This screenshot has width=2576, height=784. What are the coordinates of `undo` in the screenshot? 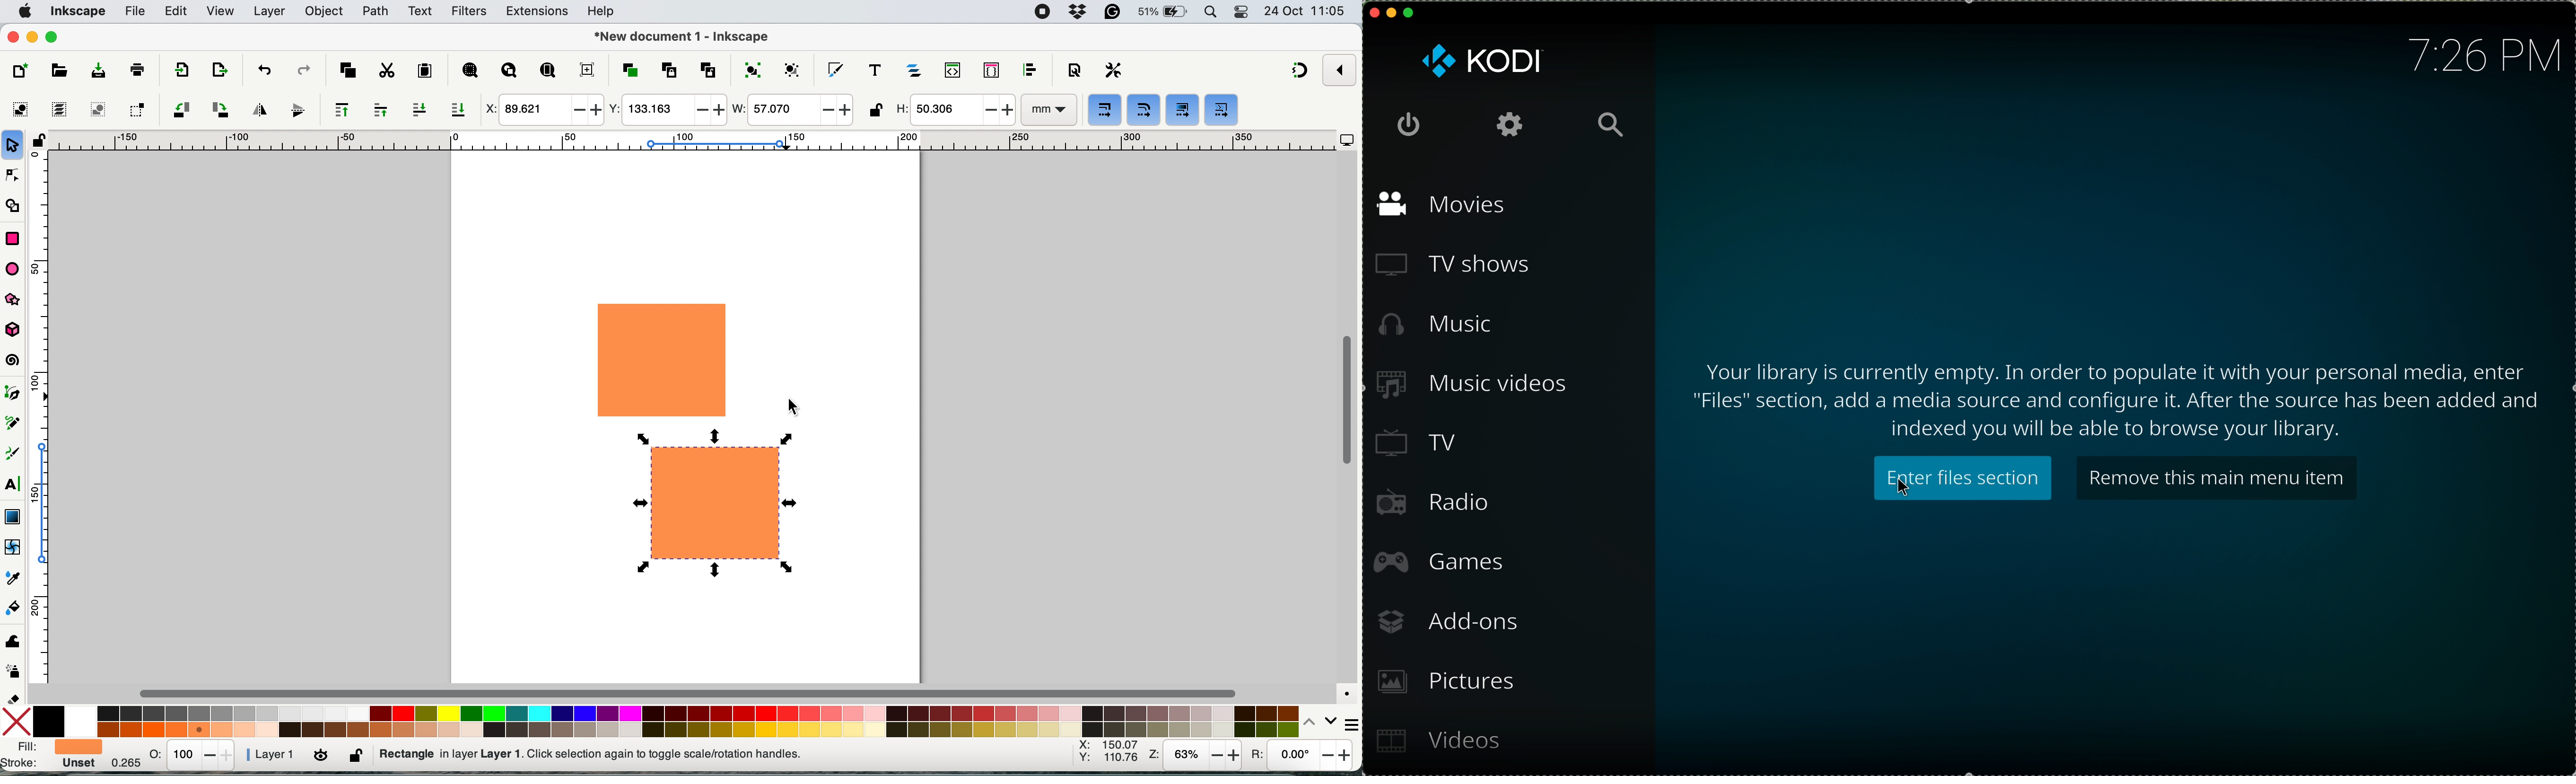 It's located at (263, 69).